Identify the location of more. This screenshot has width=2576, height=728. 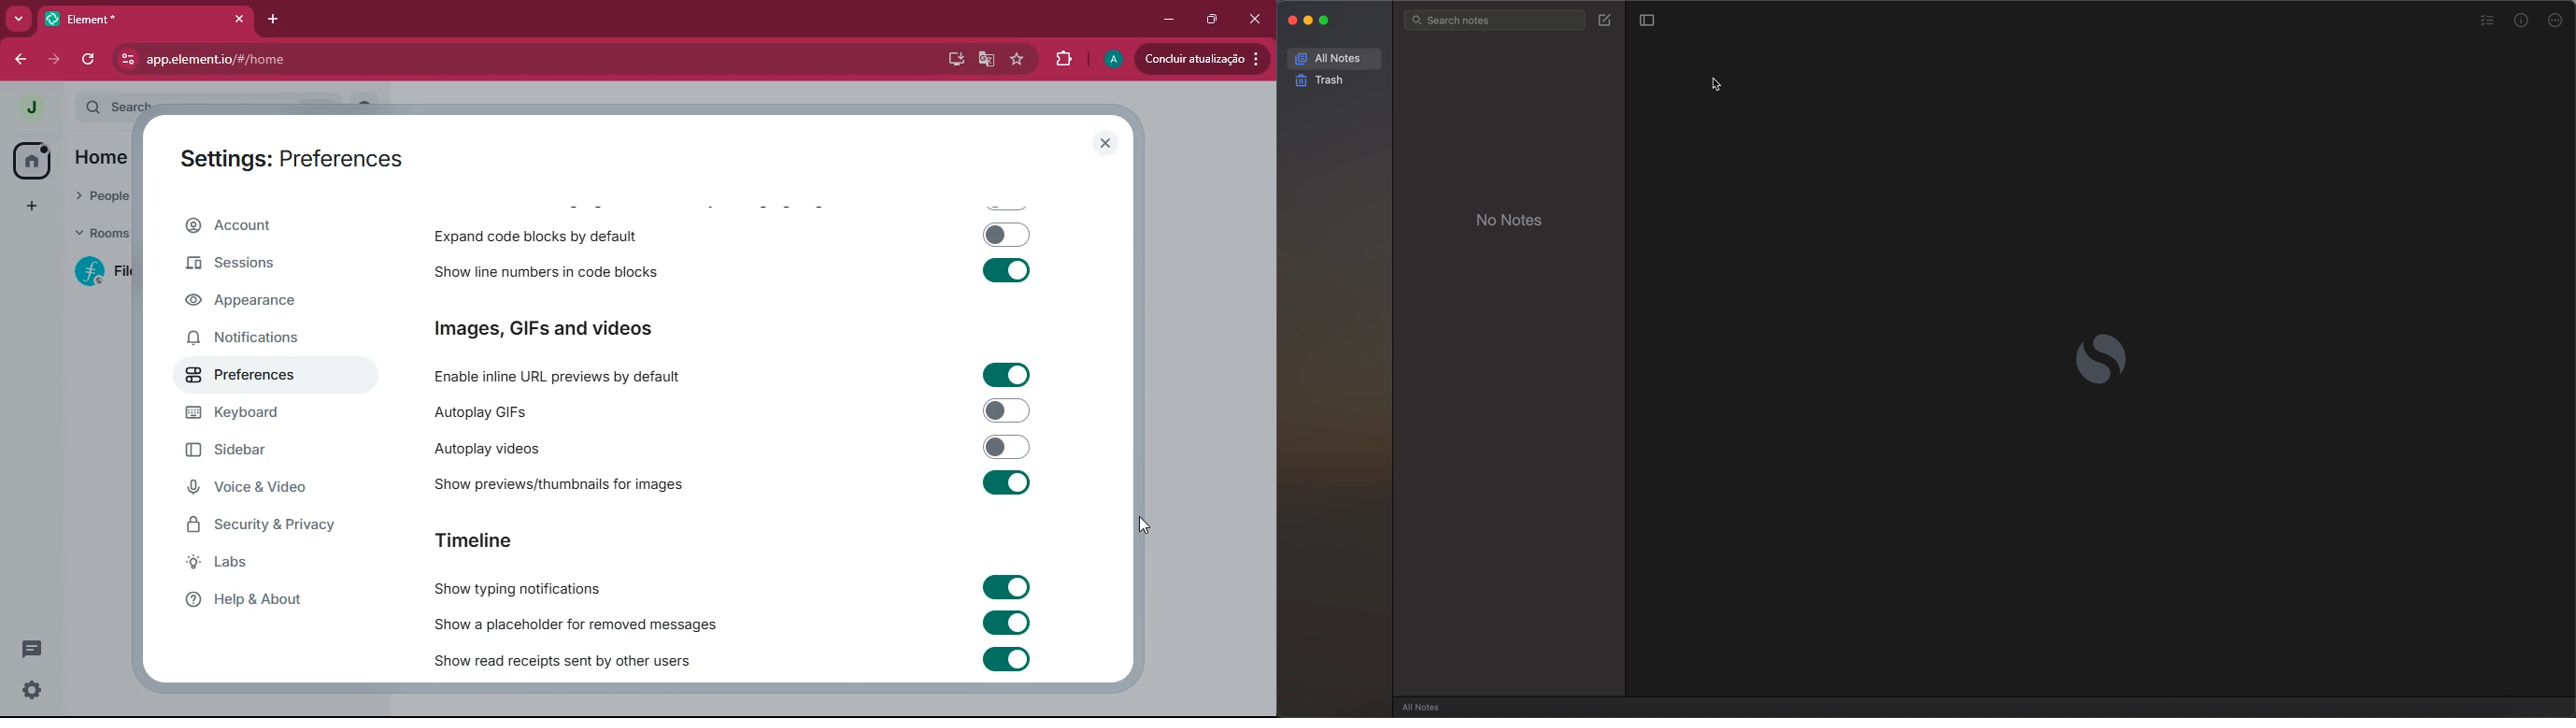
(15, 20).